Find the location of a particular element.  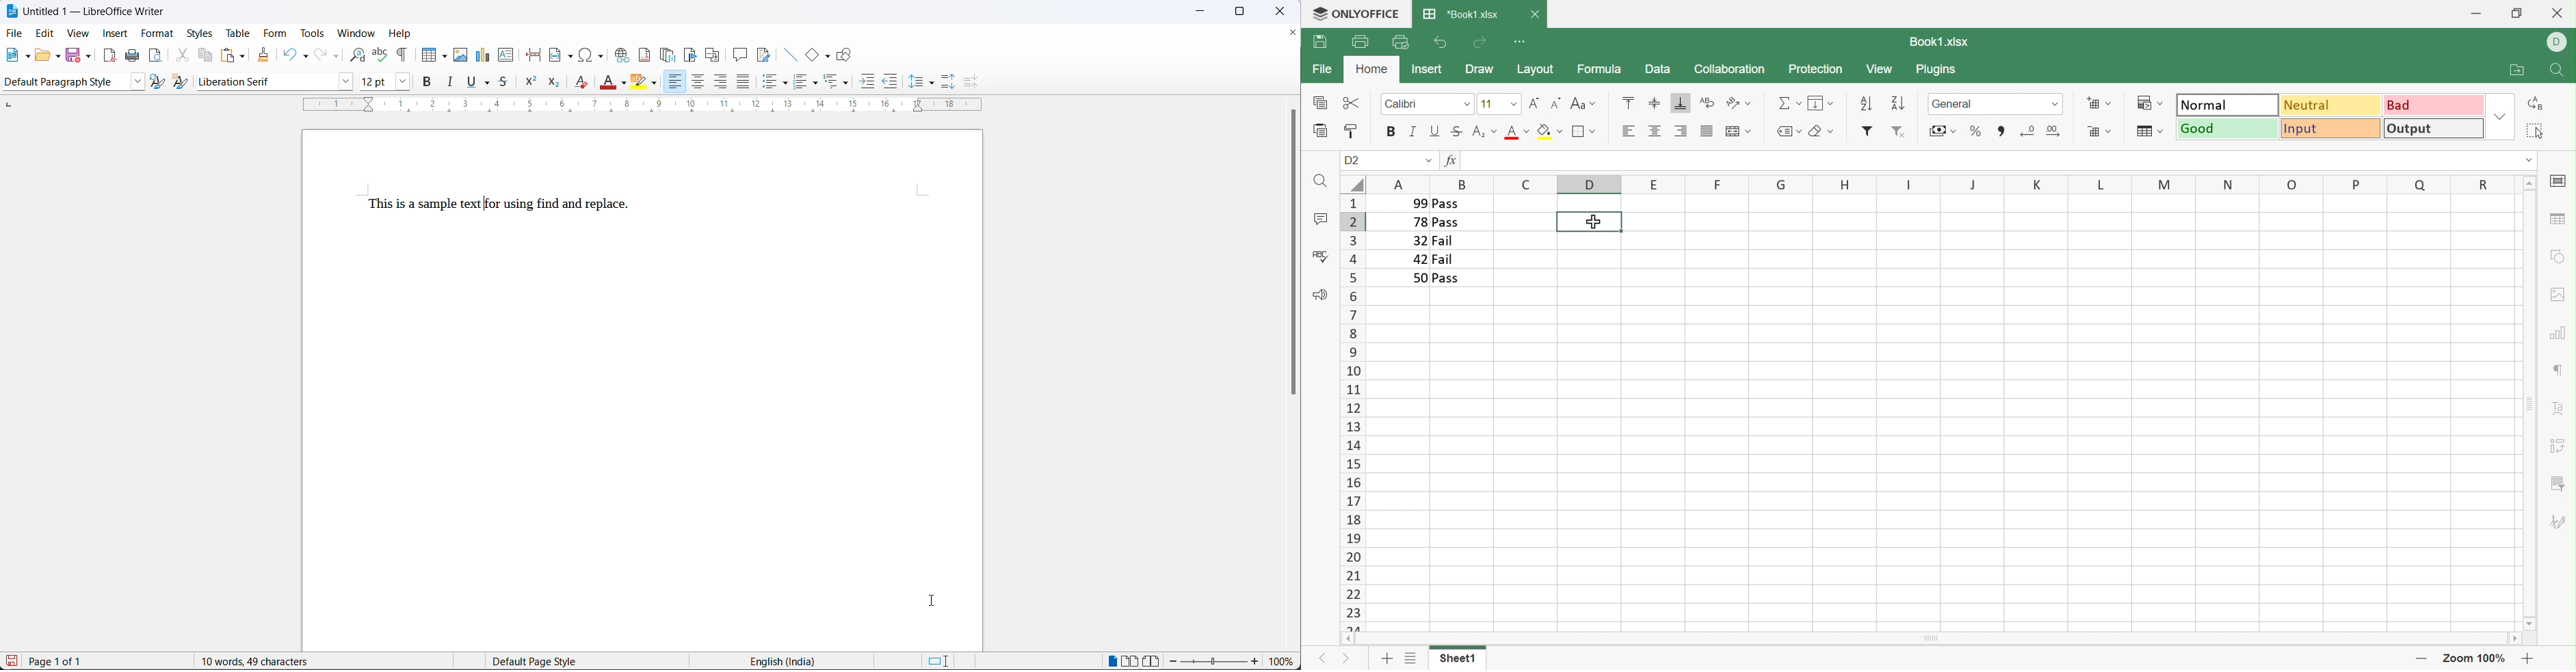

Good is located at coordinates (2228, 128).